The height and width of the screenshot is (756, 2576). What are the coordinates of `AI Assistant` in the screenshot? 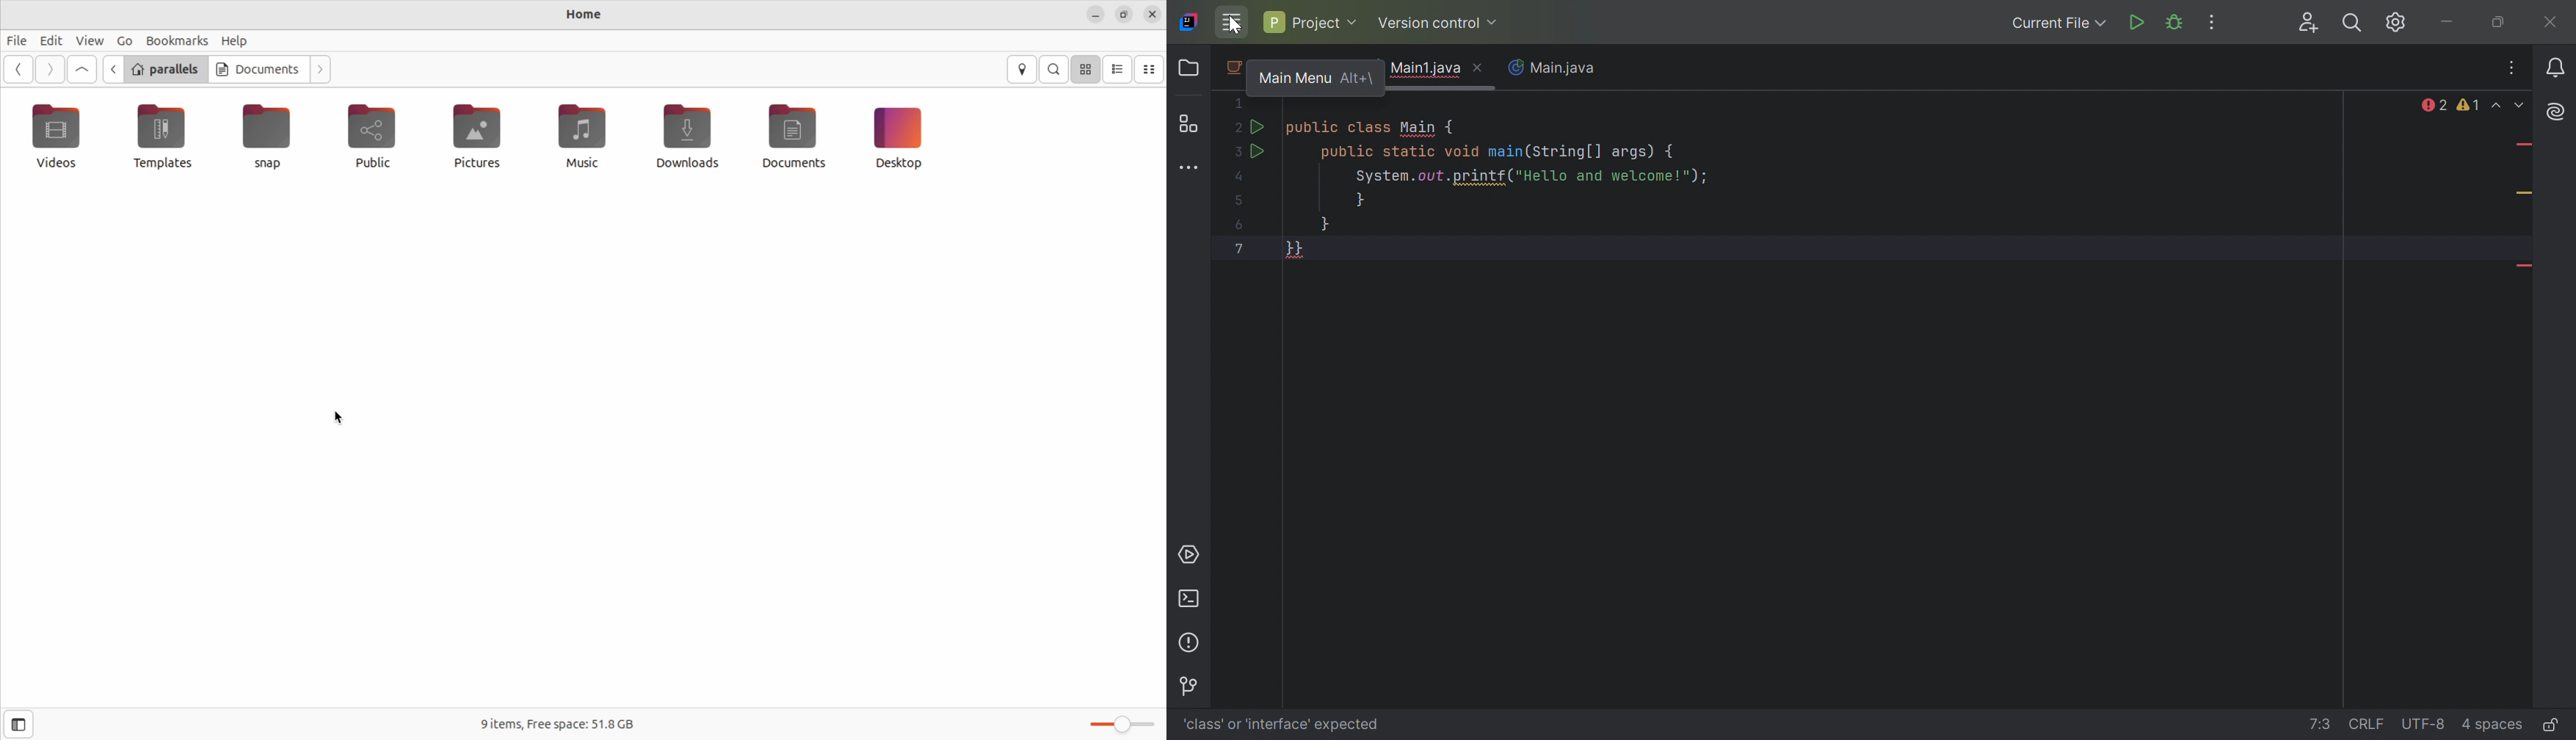 It's located at (2553, 112).